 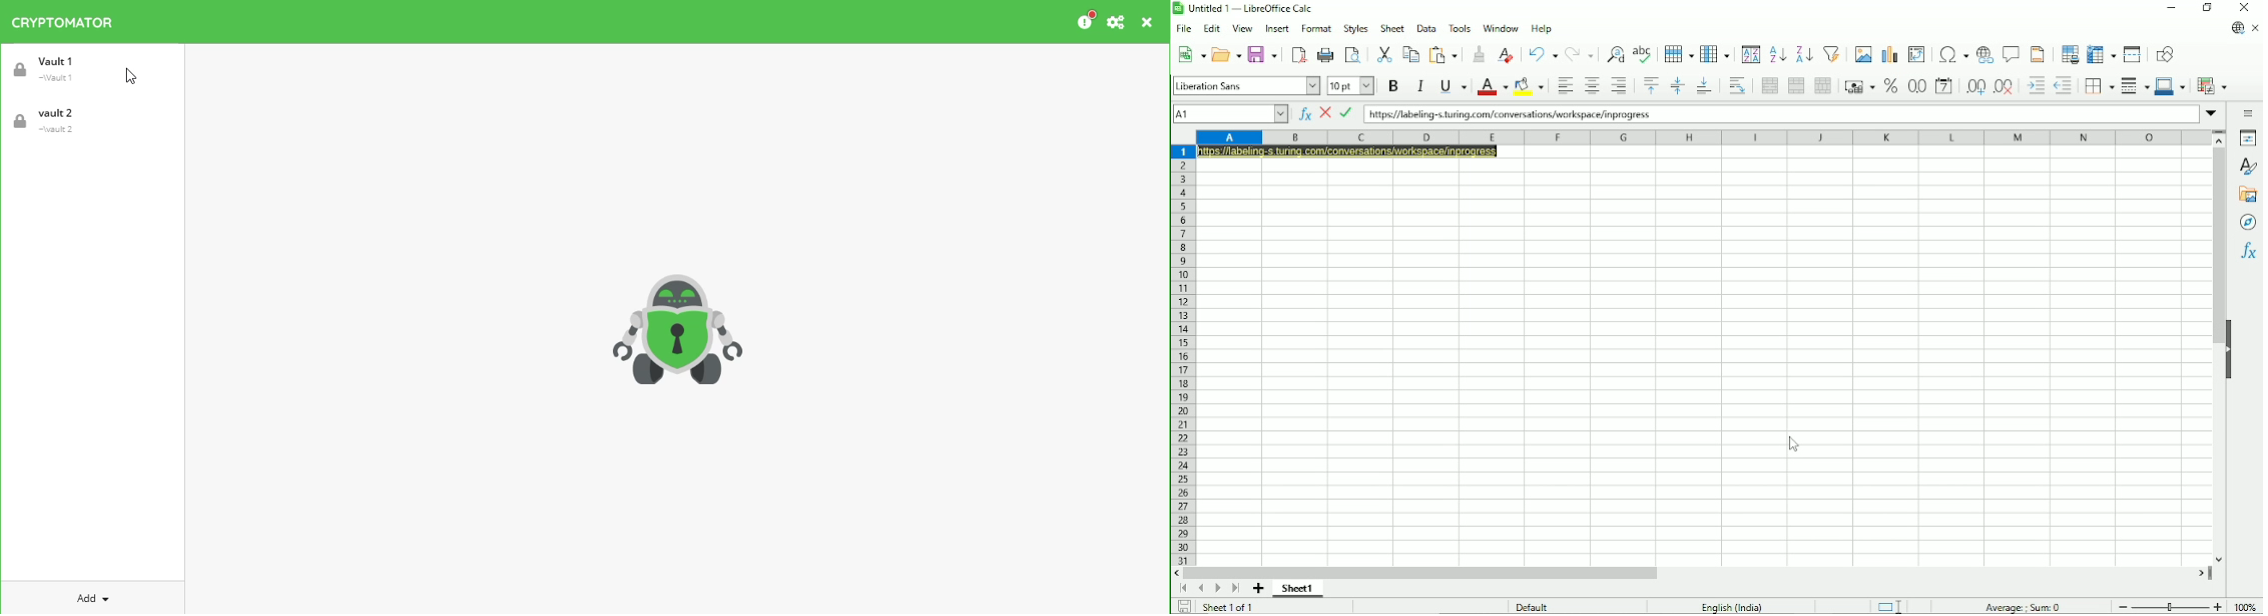 What do you see at coordinates (2213, 113) in the screenshot?
I see `Expand formula bar` at bounding box center [2213, 113].